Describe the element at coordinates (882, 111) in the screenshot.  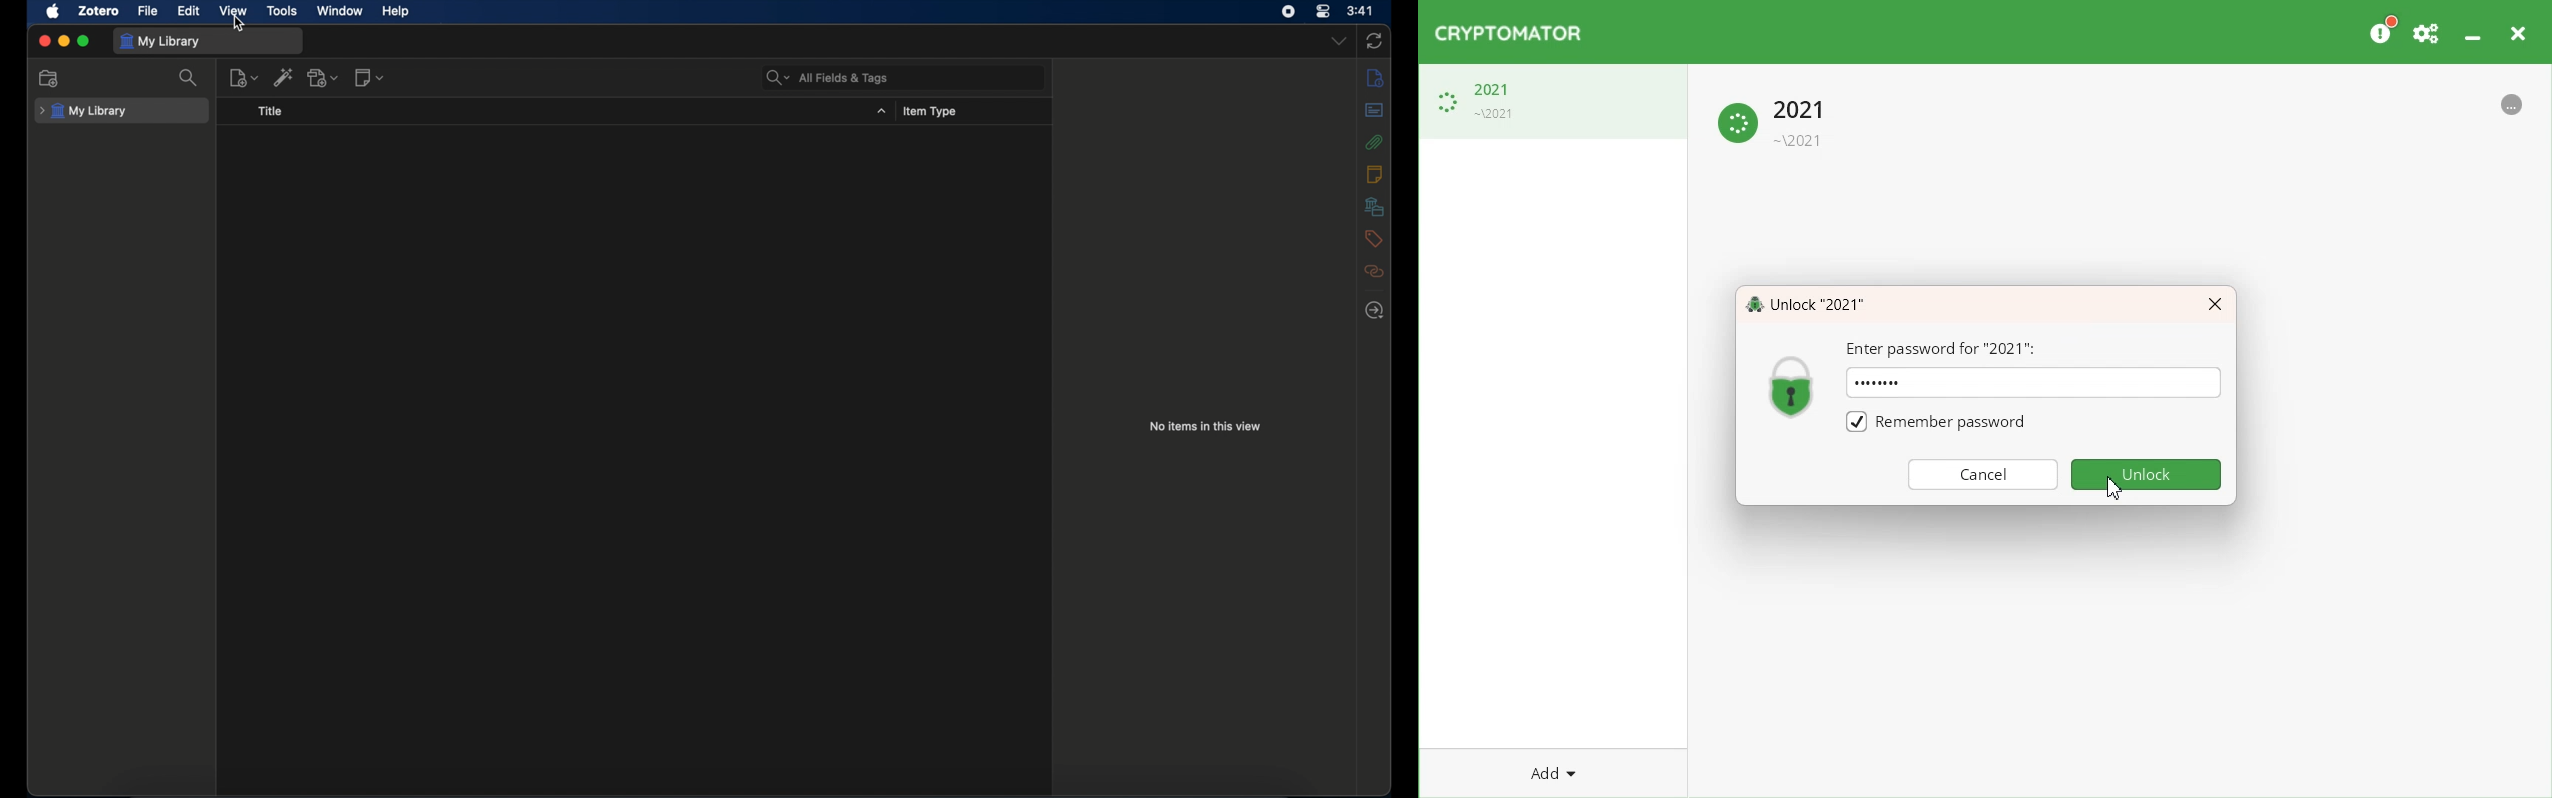
I see `dropdown` at that location.